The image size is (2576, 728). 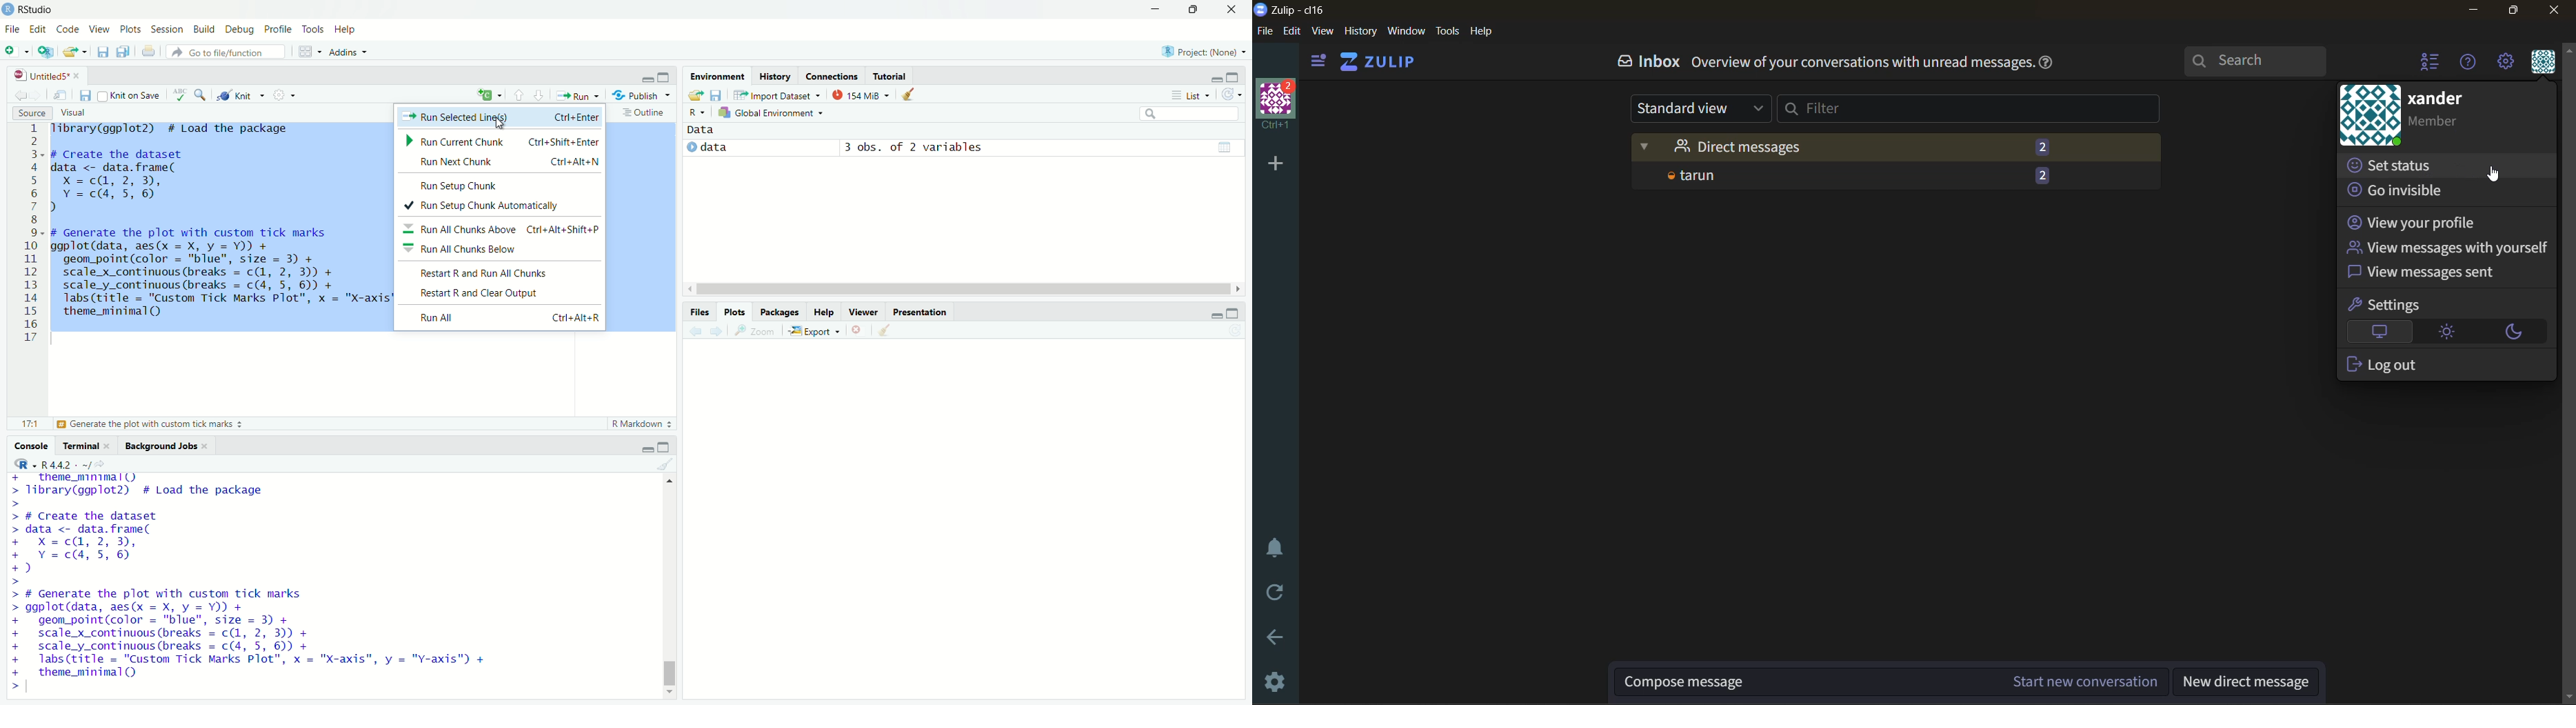 What do you see at coordinates (162, 446) in the screenshot?
I see `background jobs` at bounding box center [162, 446].